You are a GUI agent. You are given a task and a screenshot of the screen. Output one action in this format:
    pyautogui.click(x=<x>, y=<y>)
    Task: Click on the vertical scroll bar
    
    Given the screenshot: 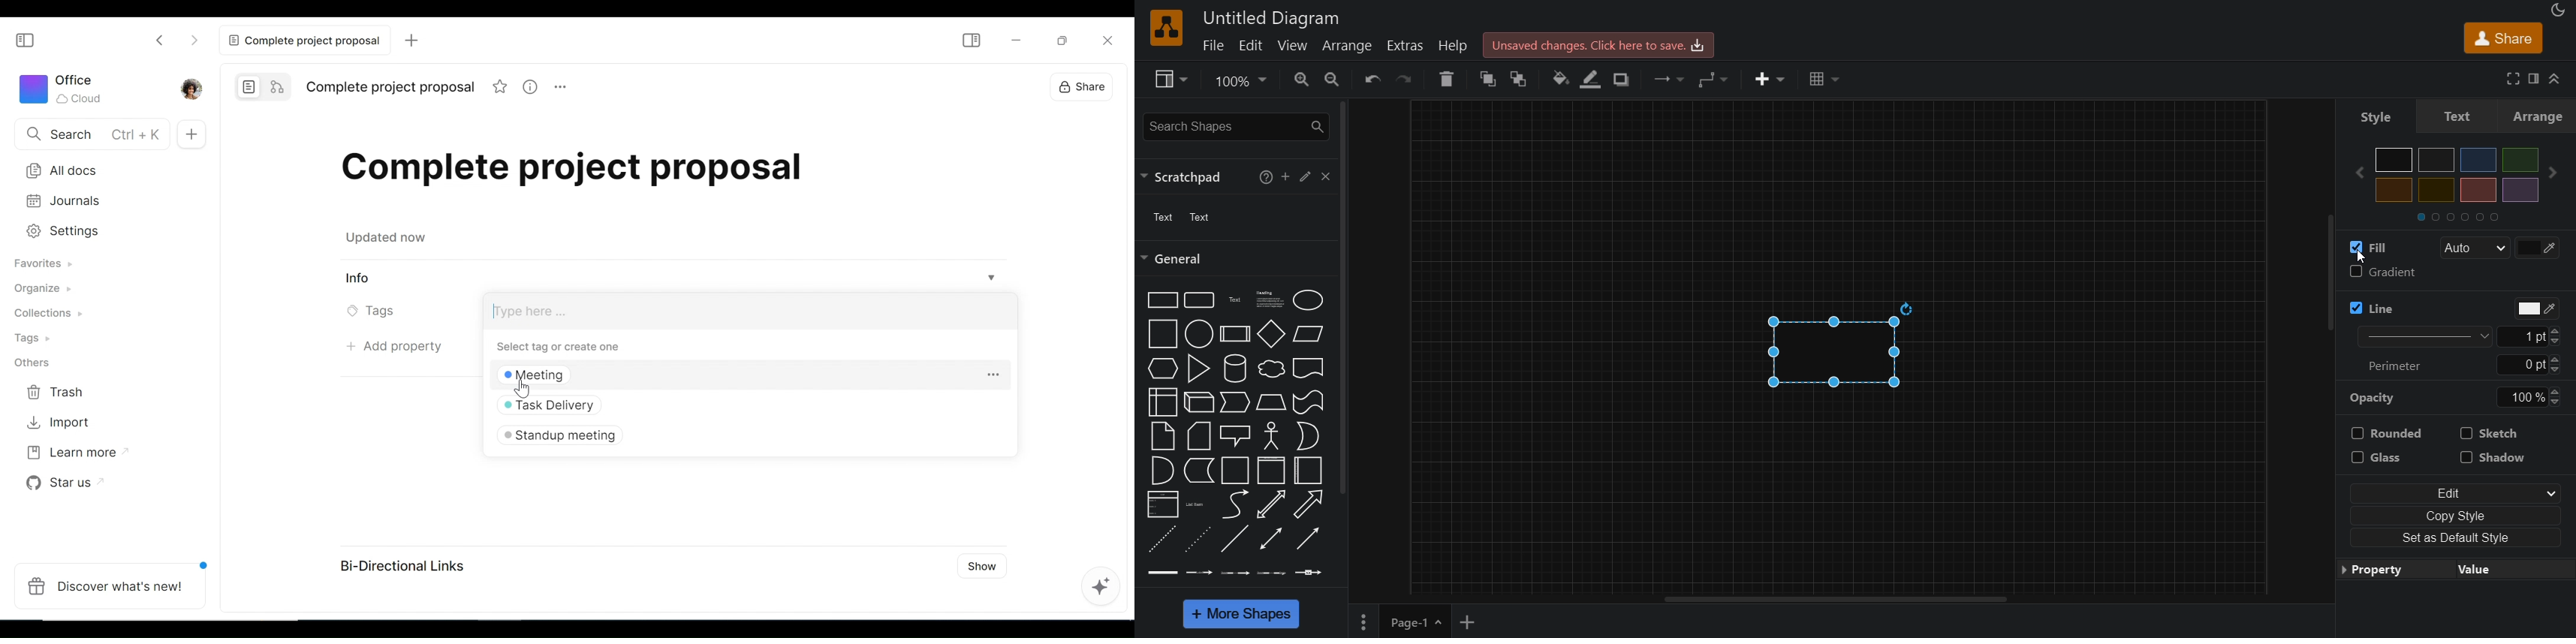 What is the action you would take?
    pyautogui.click(x=2329, y=275)
    